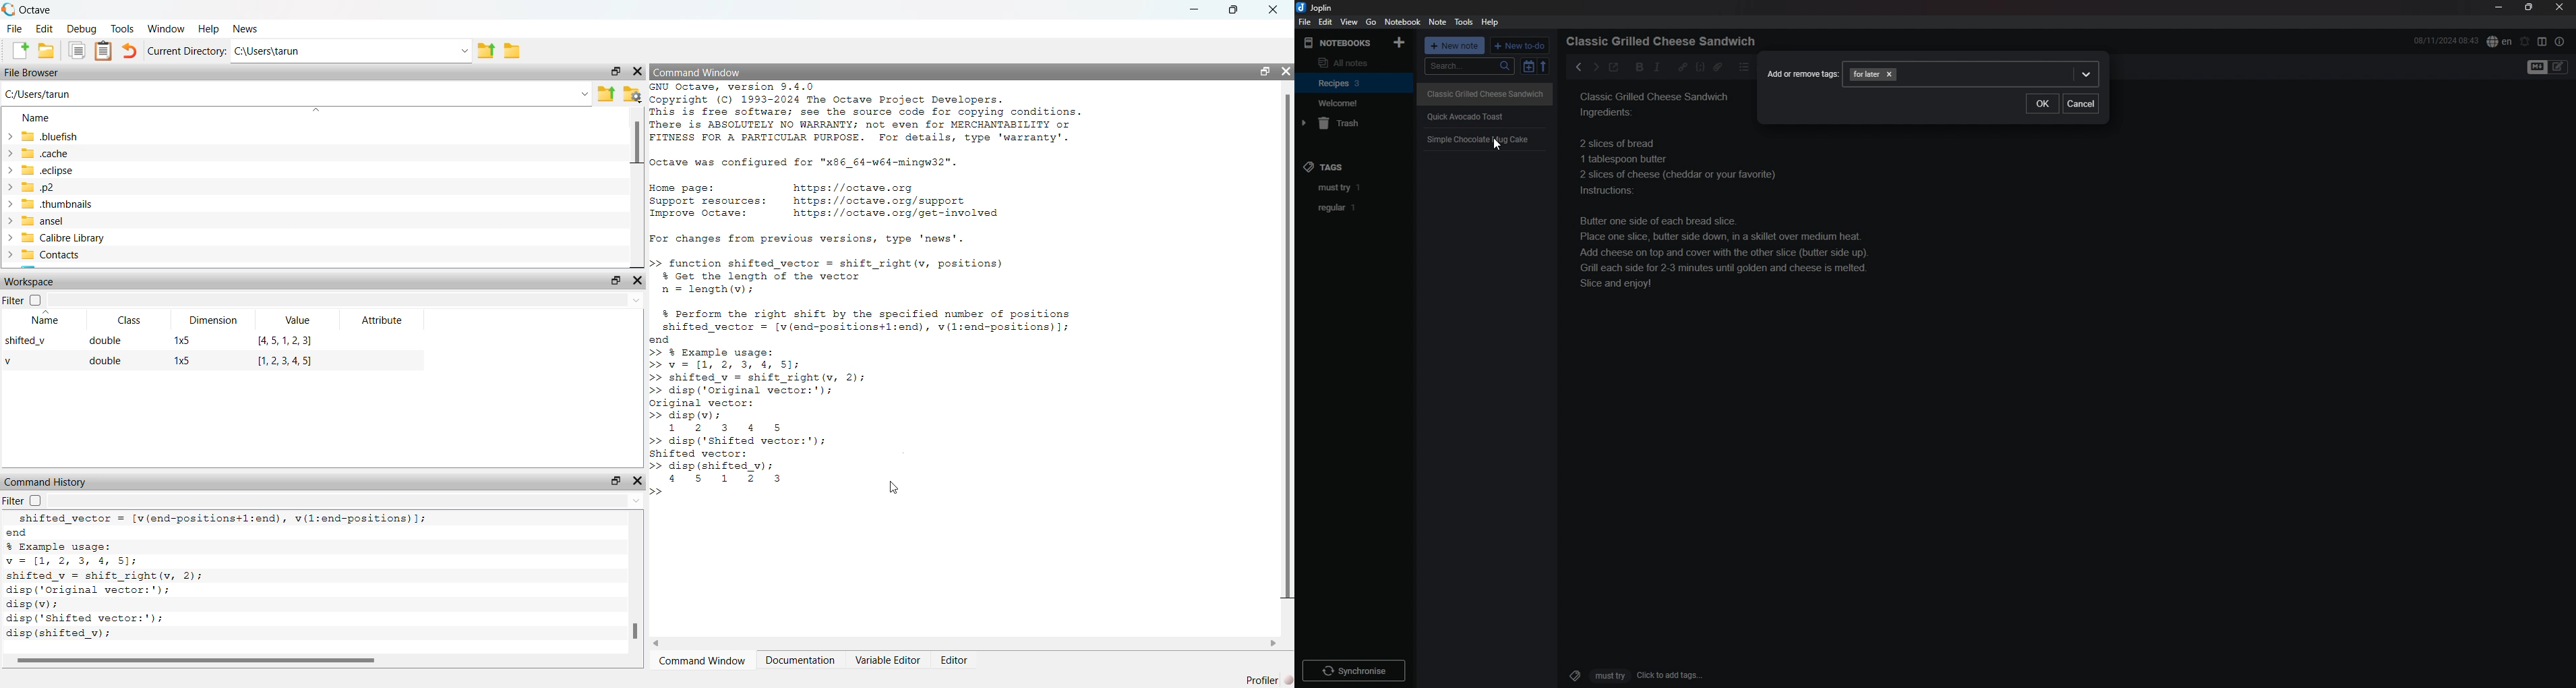  Describe the element at coordinates (883, 114) in the screenshot. I see `octave version and copyright details` at that location.